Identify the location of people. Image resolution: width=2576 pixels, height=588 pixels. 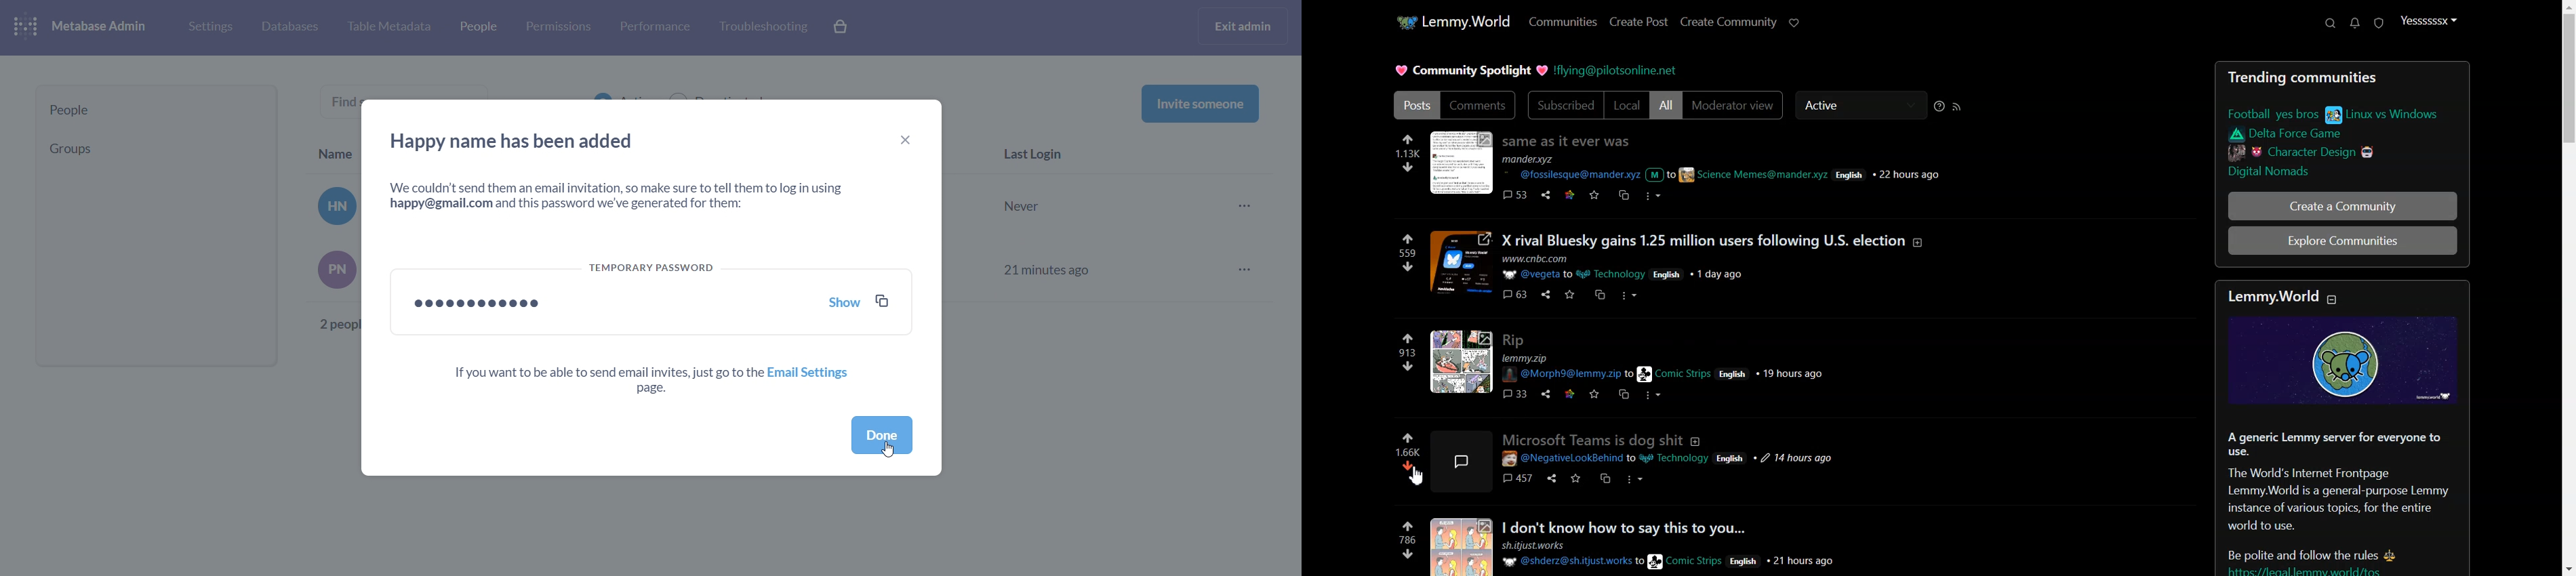
(477, 29).